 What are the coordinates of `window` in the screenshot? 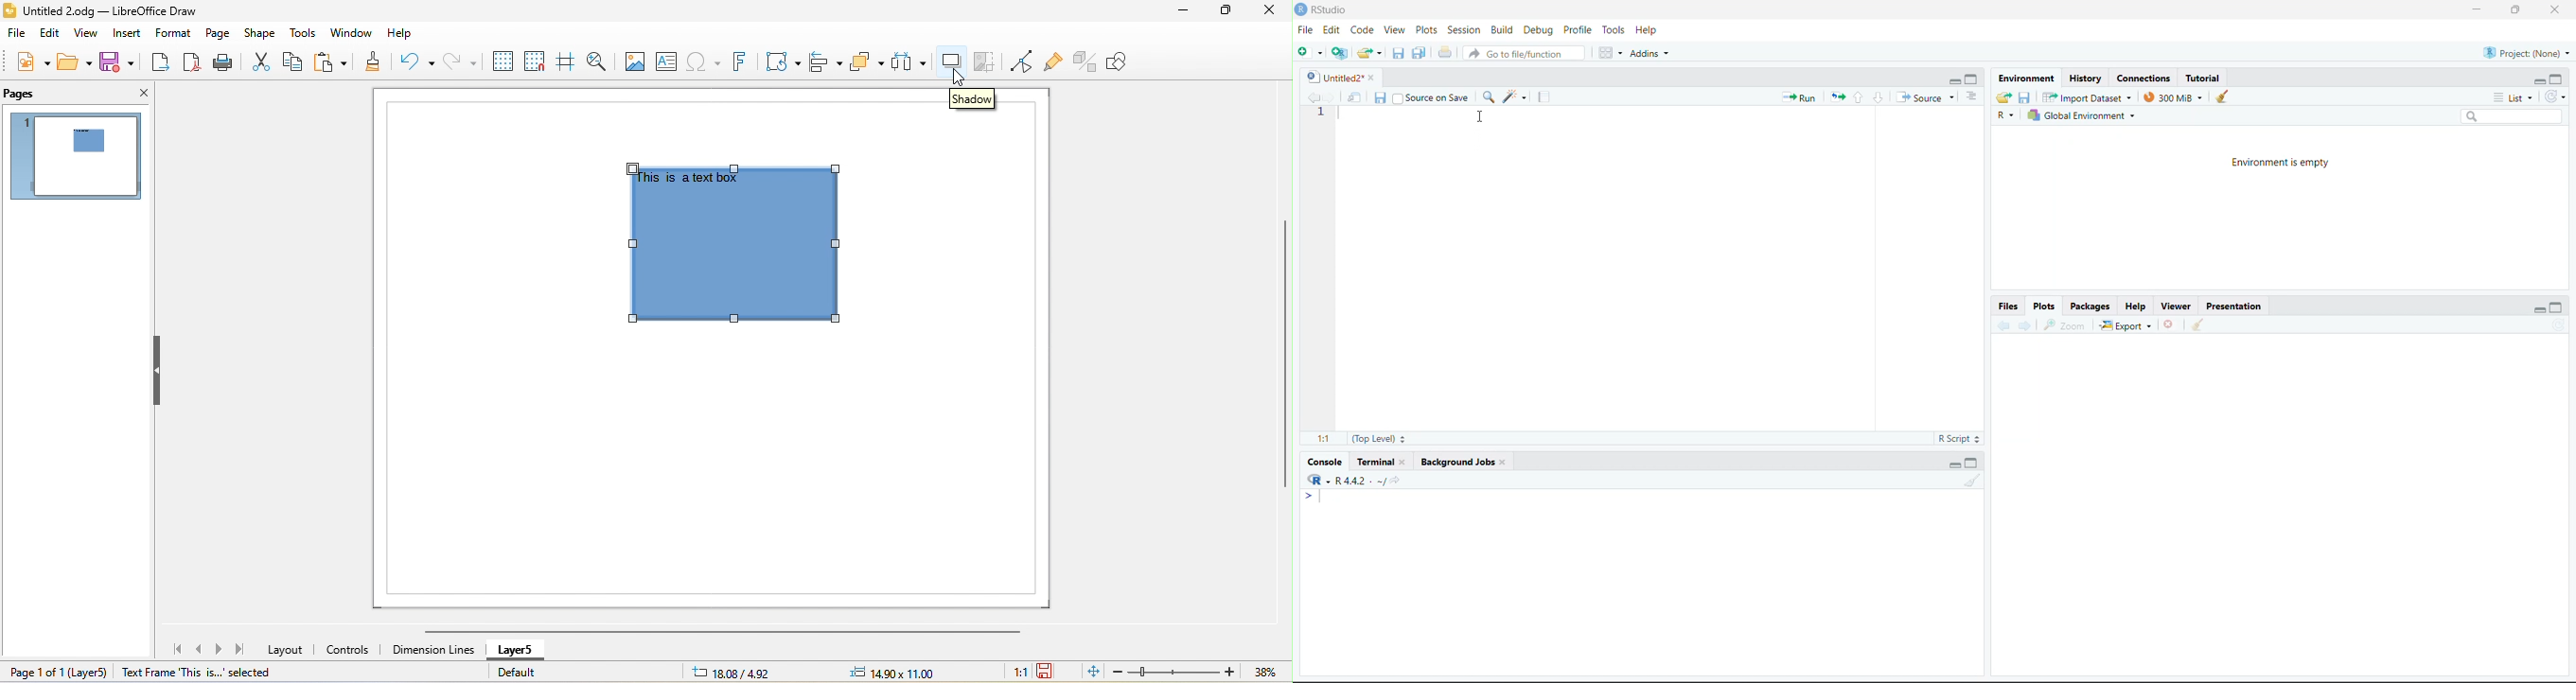 It's located at (356, 34).